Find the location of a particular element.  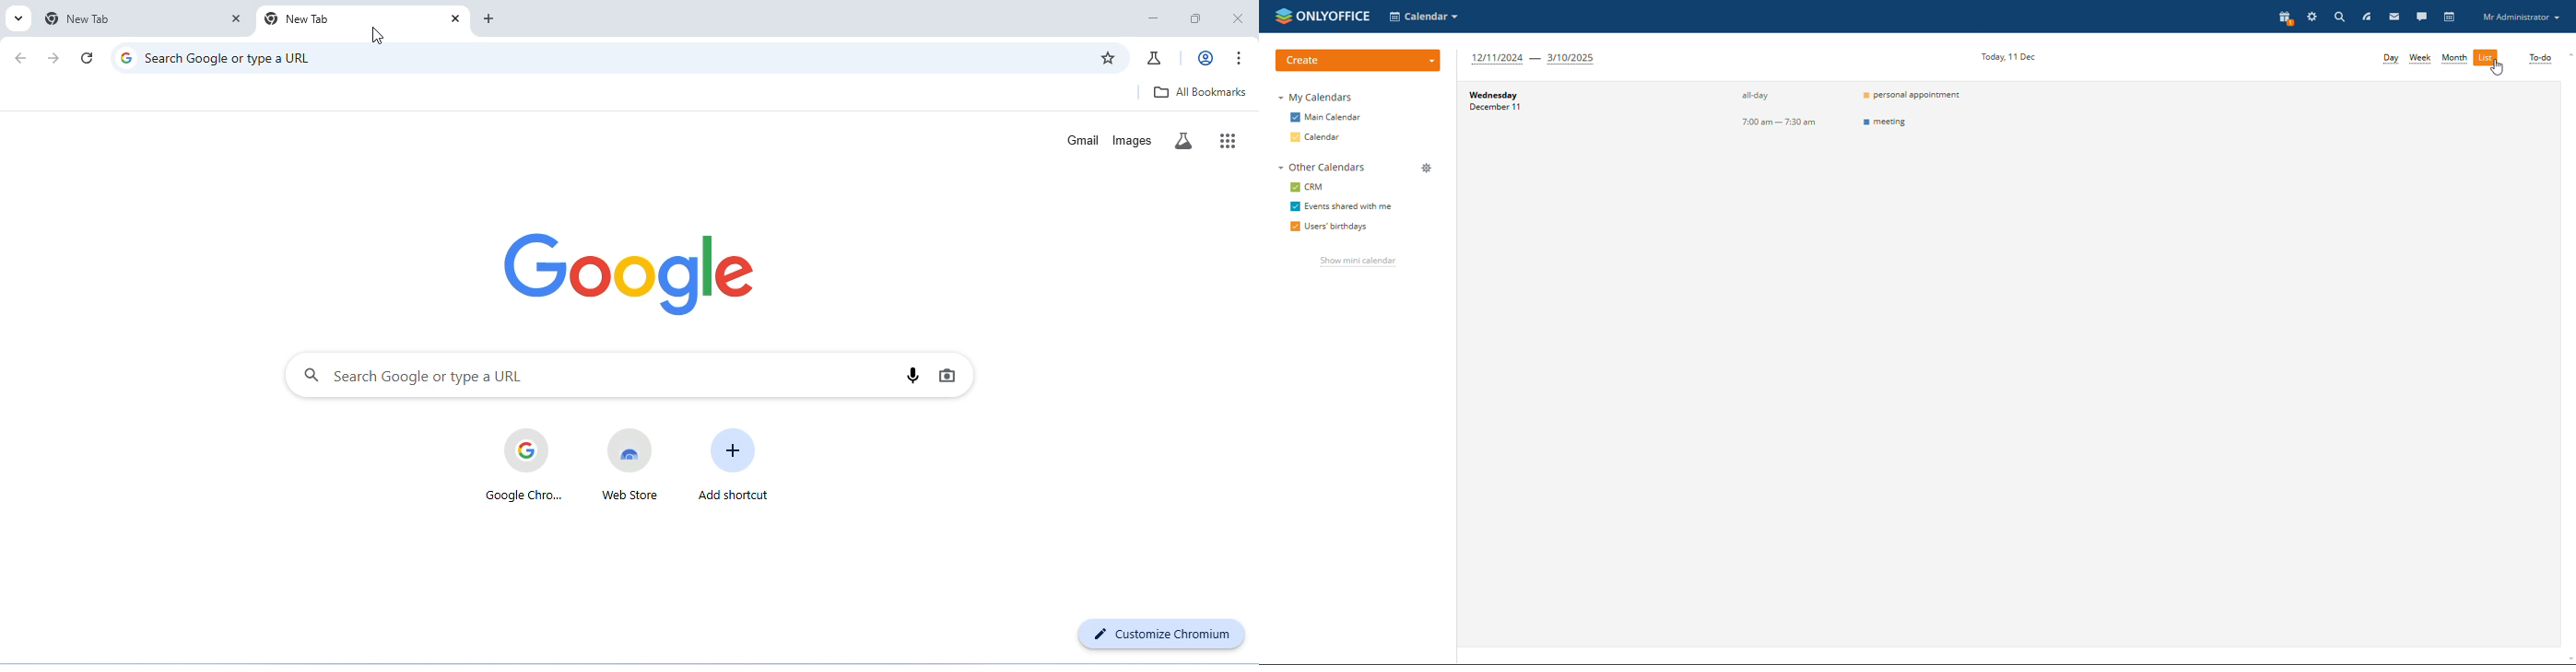

search google or type a URL is located at coordinates (413, 375).